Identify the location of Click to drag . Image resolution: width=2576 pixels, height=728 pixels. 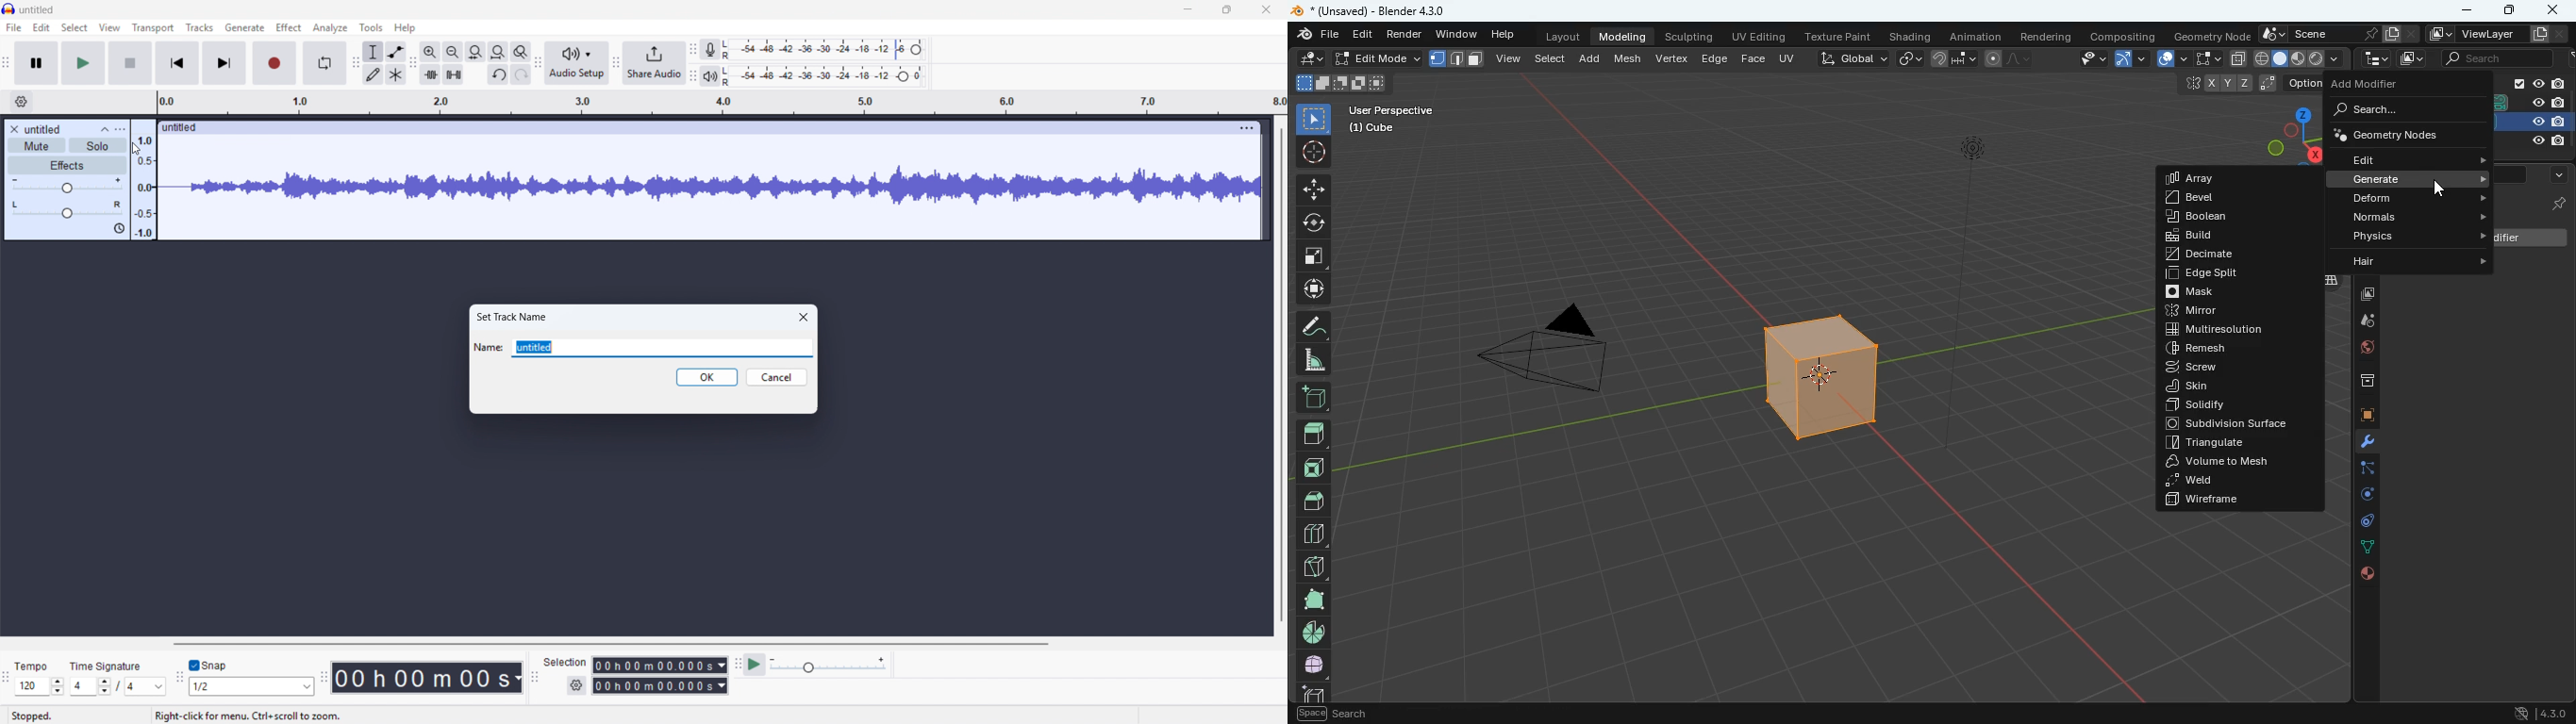
(694, 128).